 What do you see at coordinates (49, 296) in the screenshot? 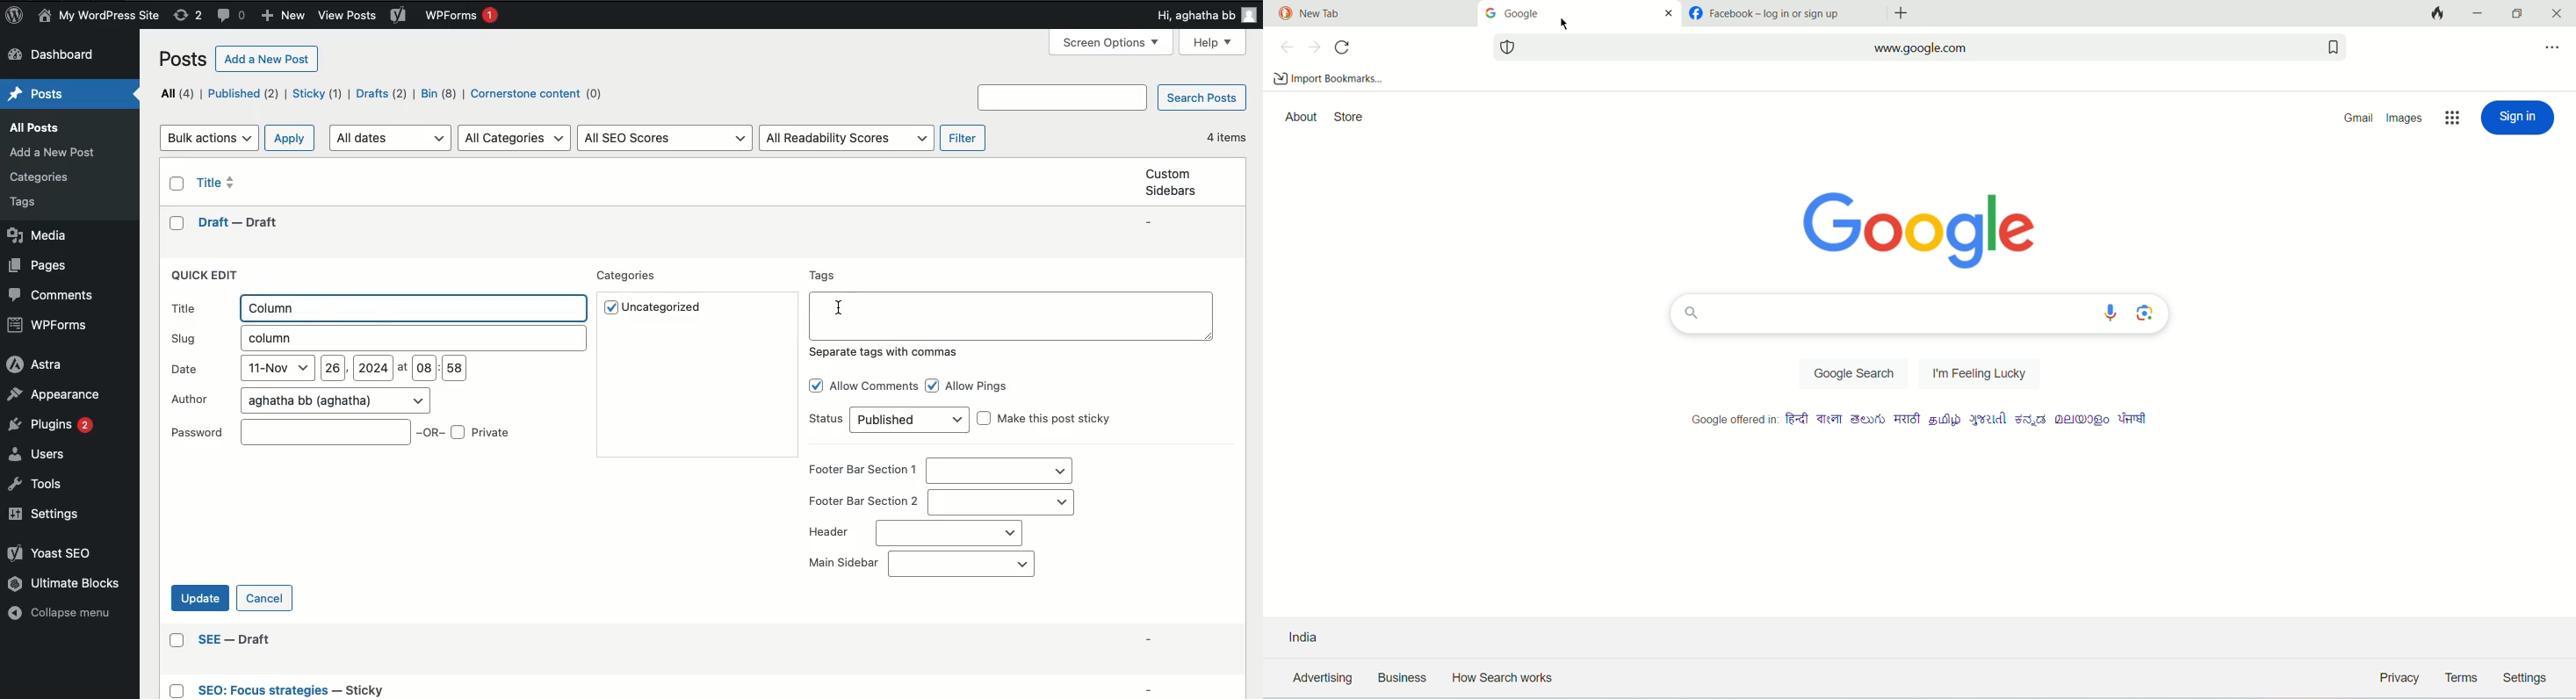
I see `Comments` at bounding box center [49, 296].